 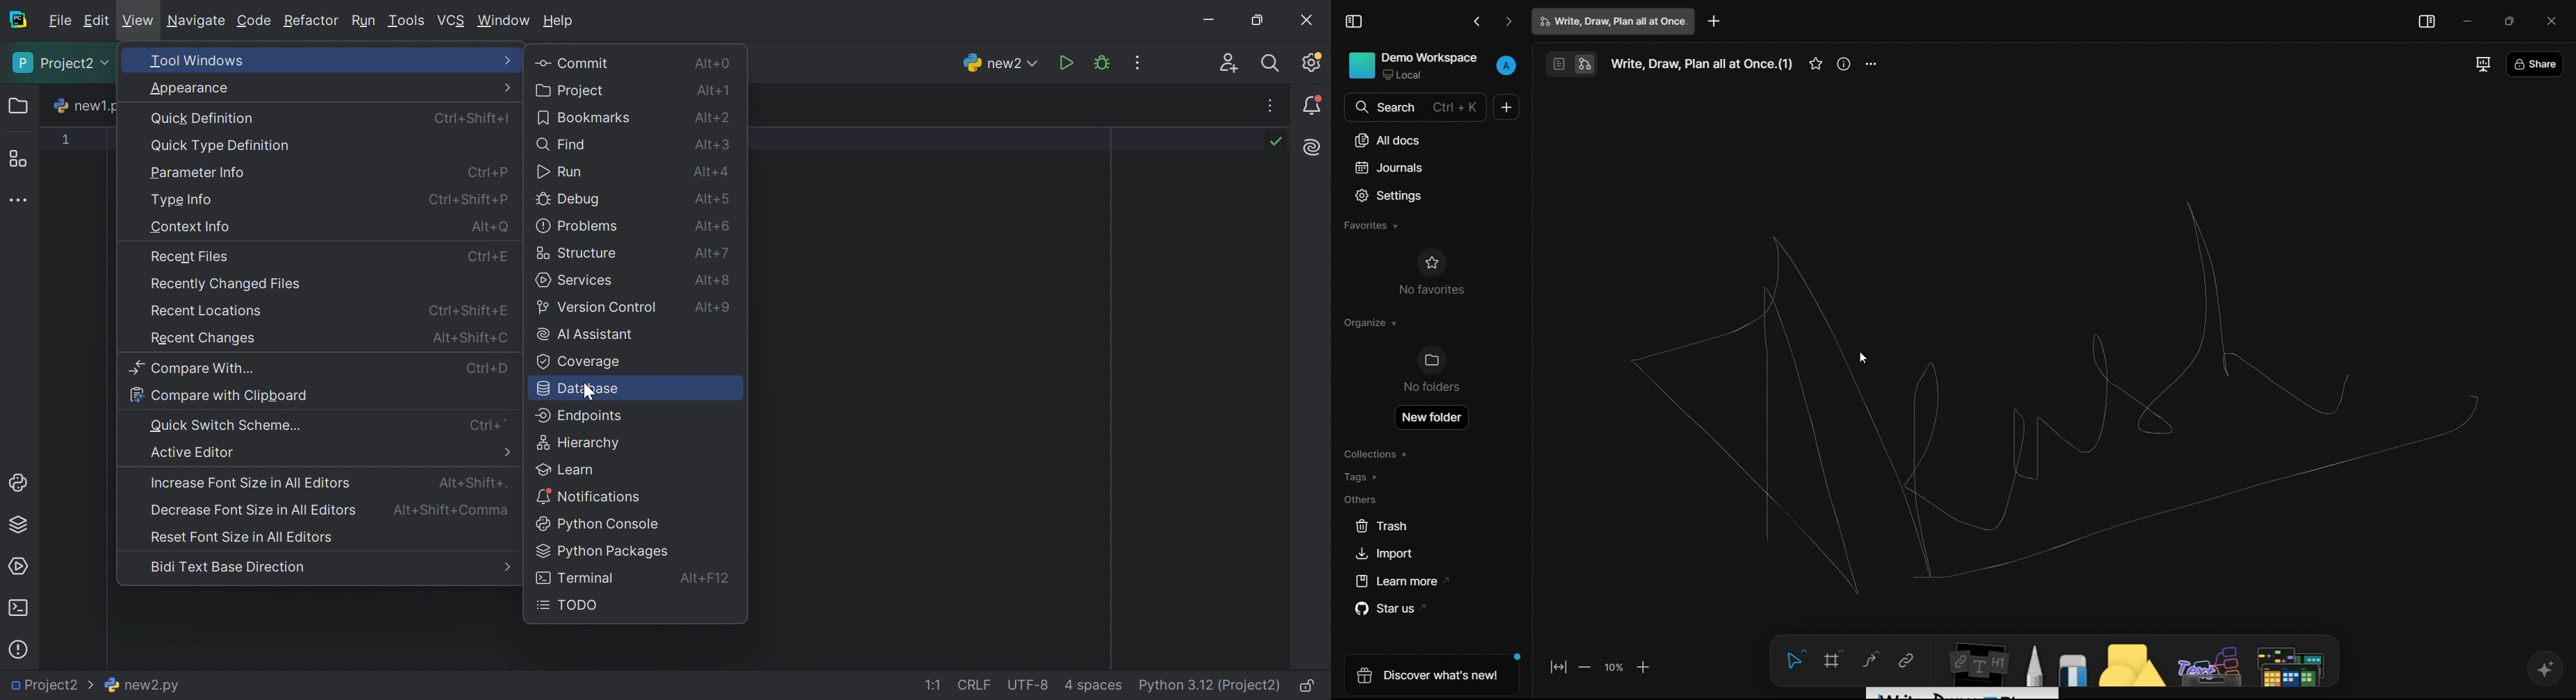 What do you see at coordinates (506, 453) in the screenshot?
I see `More` at bounding box center [506, 453].